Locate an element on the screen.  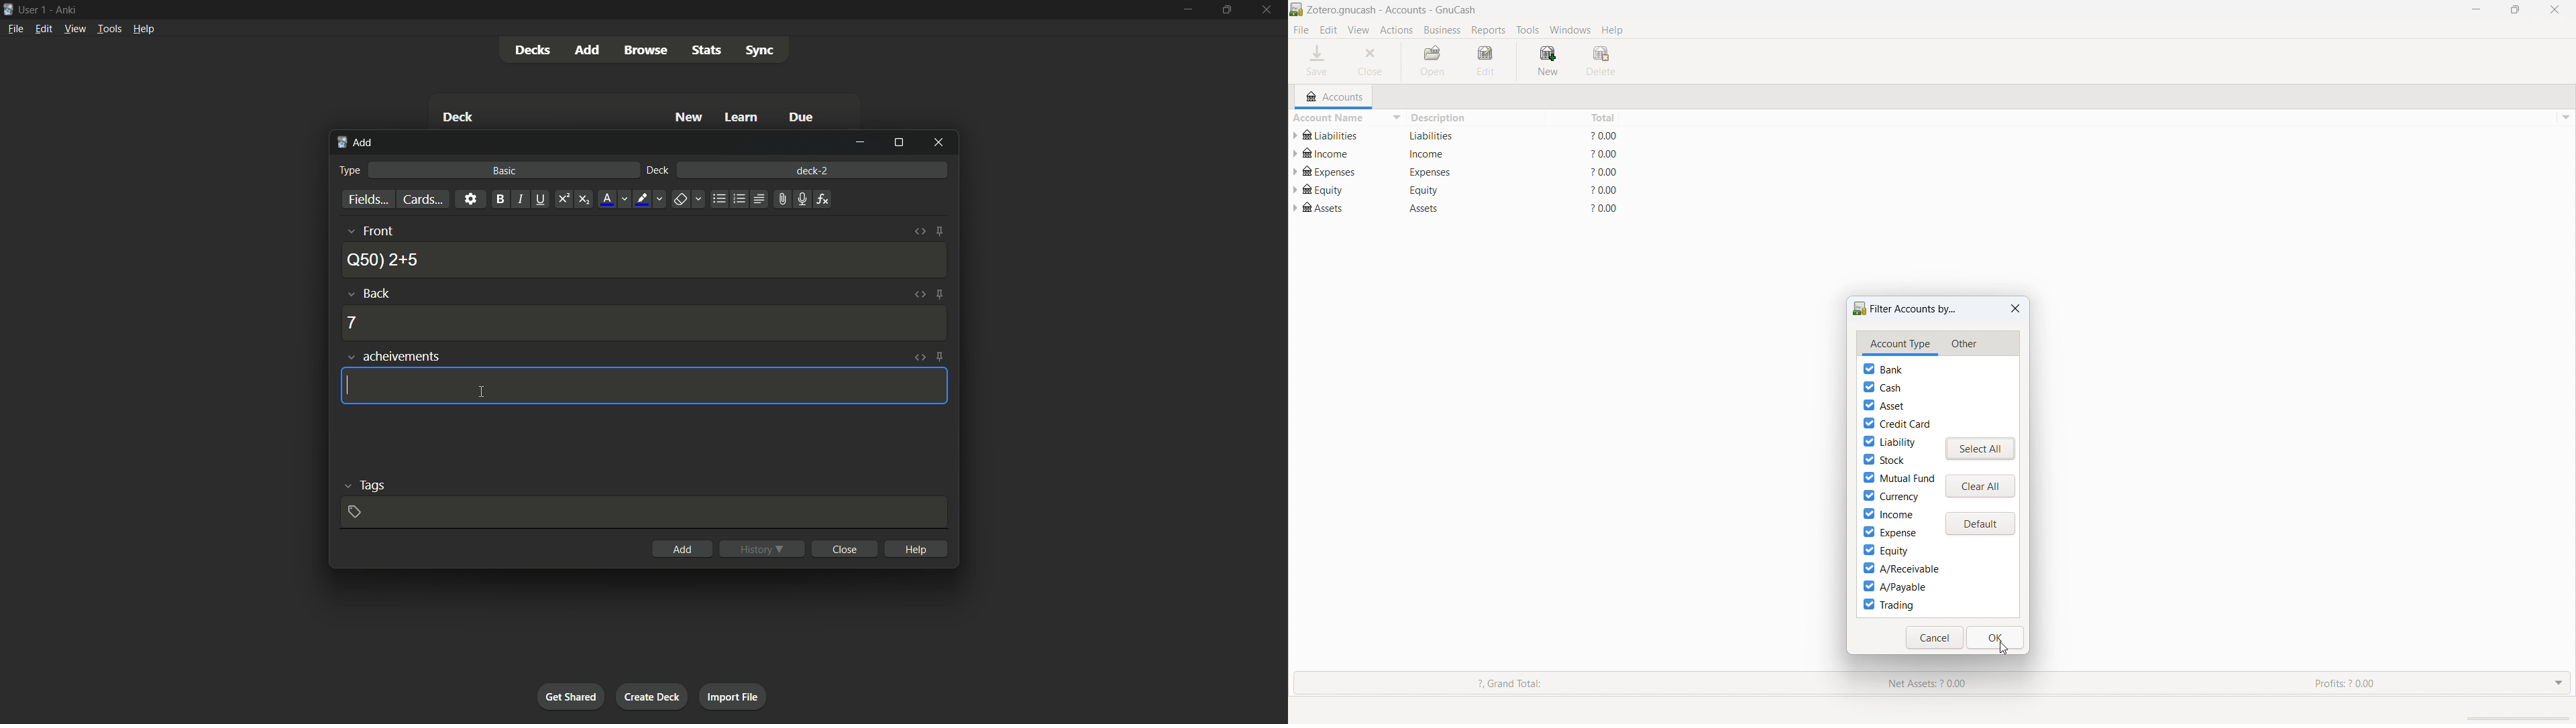
cursor is located at coordinates (480, 392).